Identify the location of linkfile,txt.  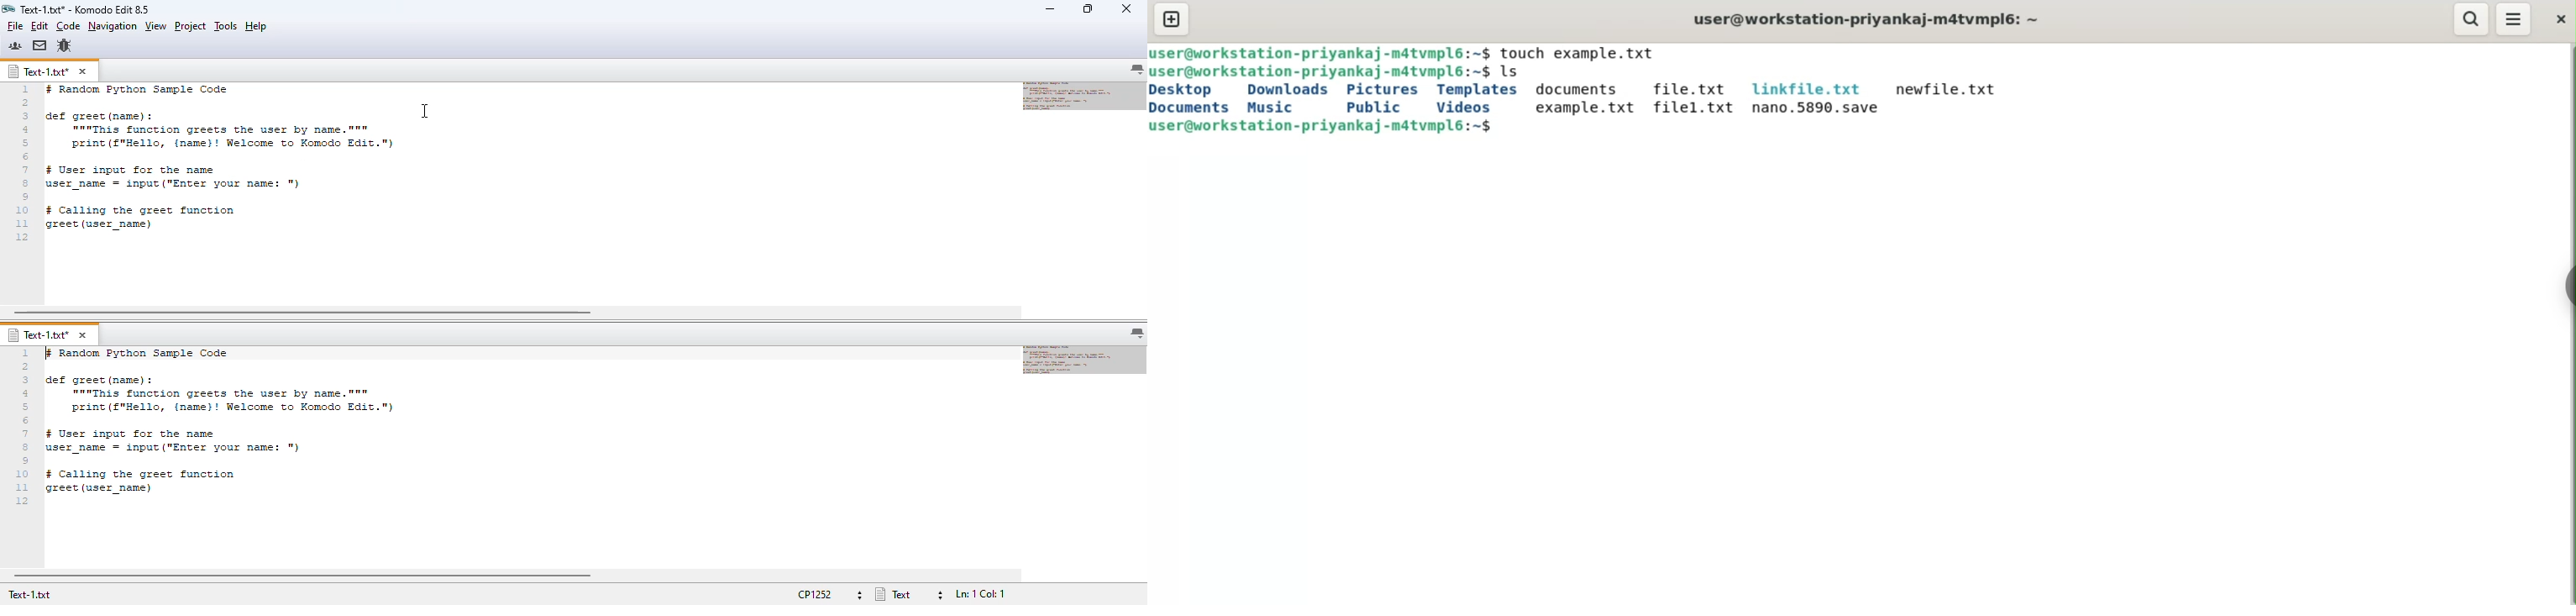
(1807, 90).